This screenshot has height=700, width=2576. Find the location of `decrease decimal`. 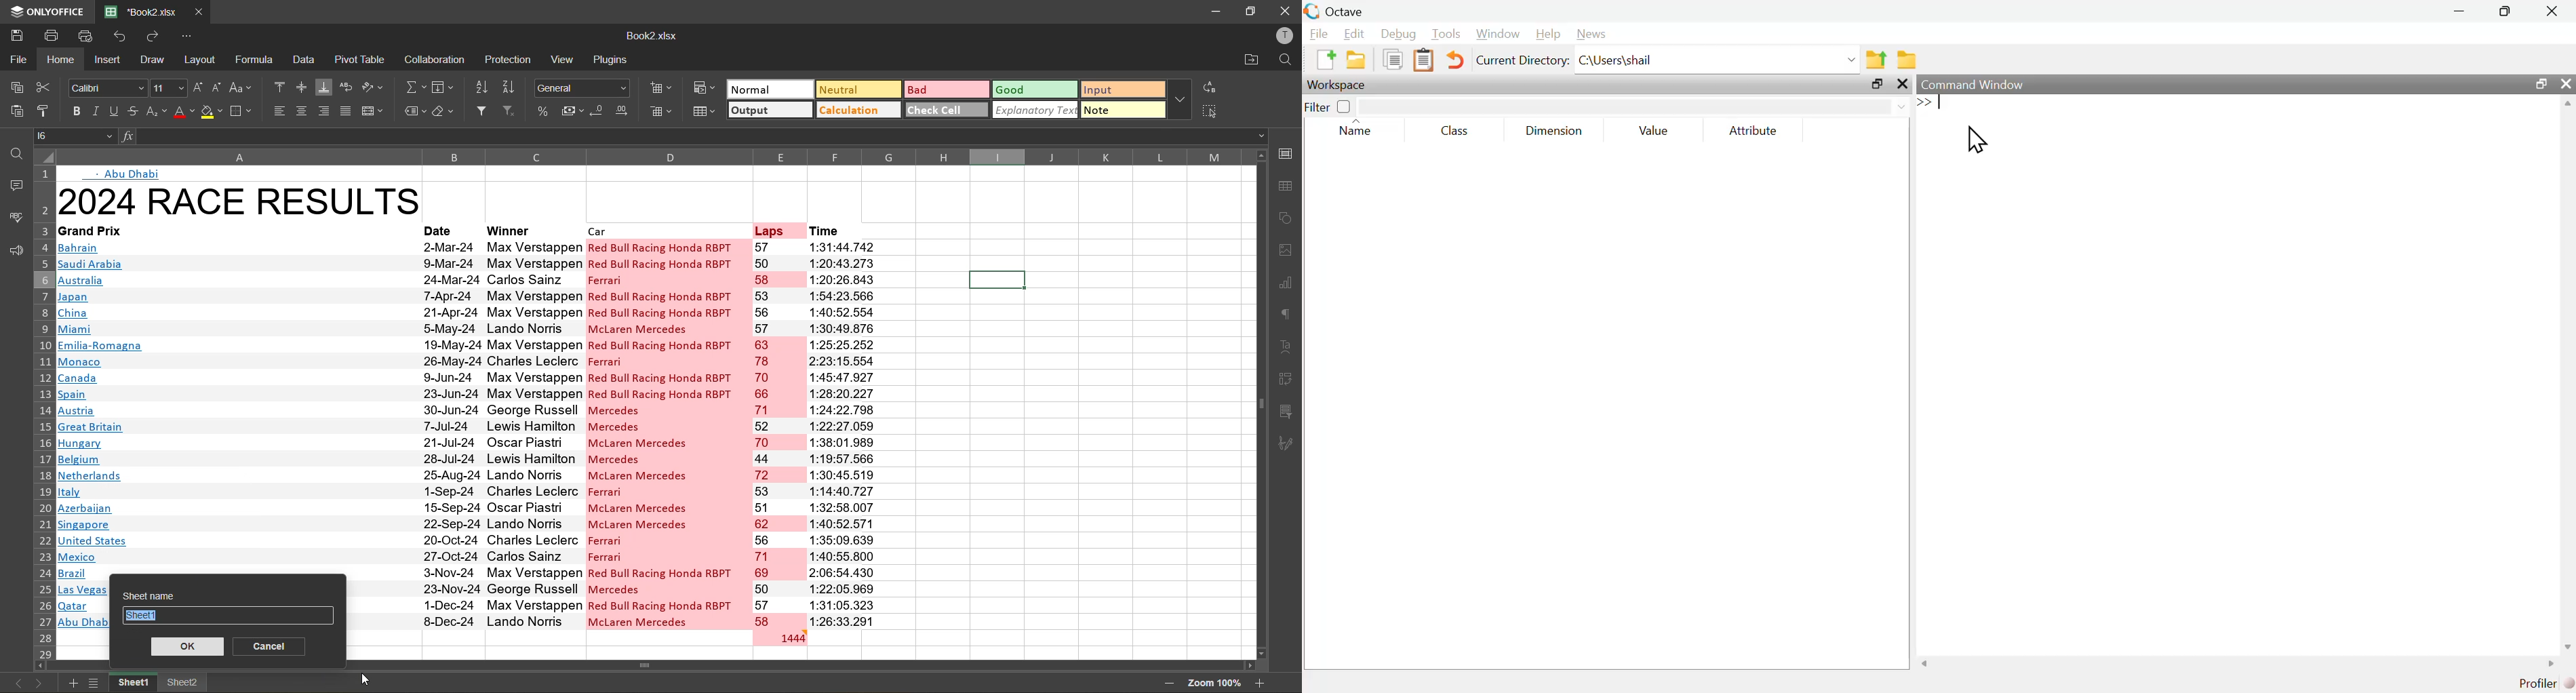

decrease decimal is located at coordinates (598, 112).